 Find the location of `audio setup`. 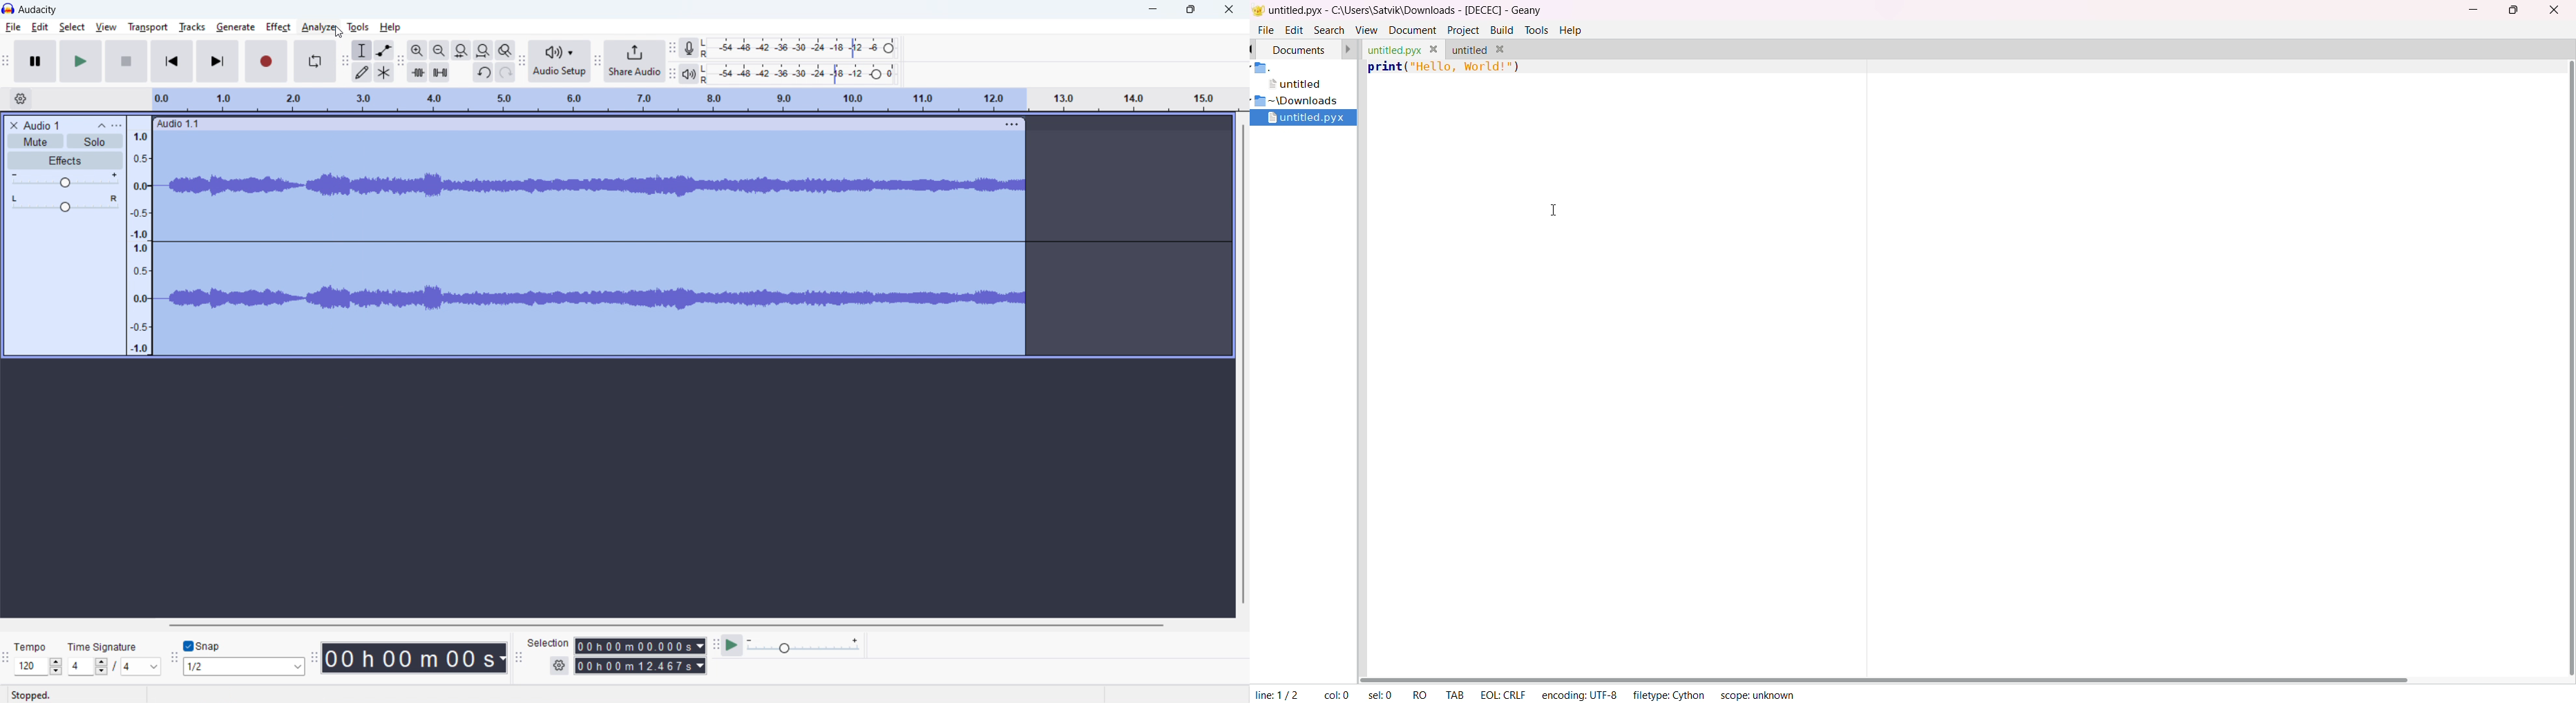

audio setup is located at coordinates (522, 62).